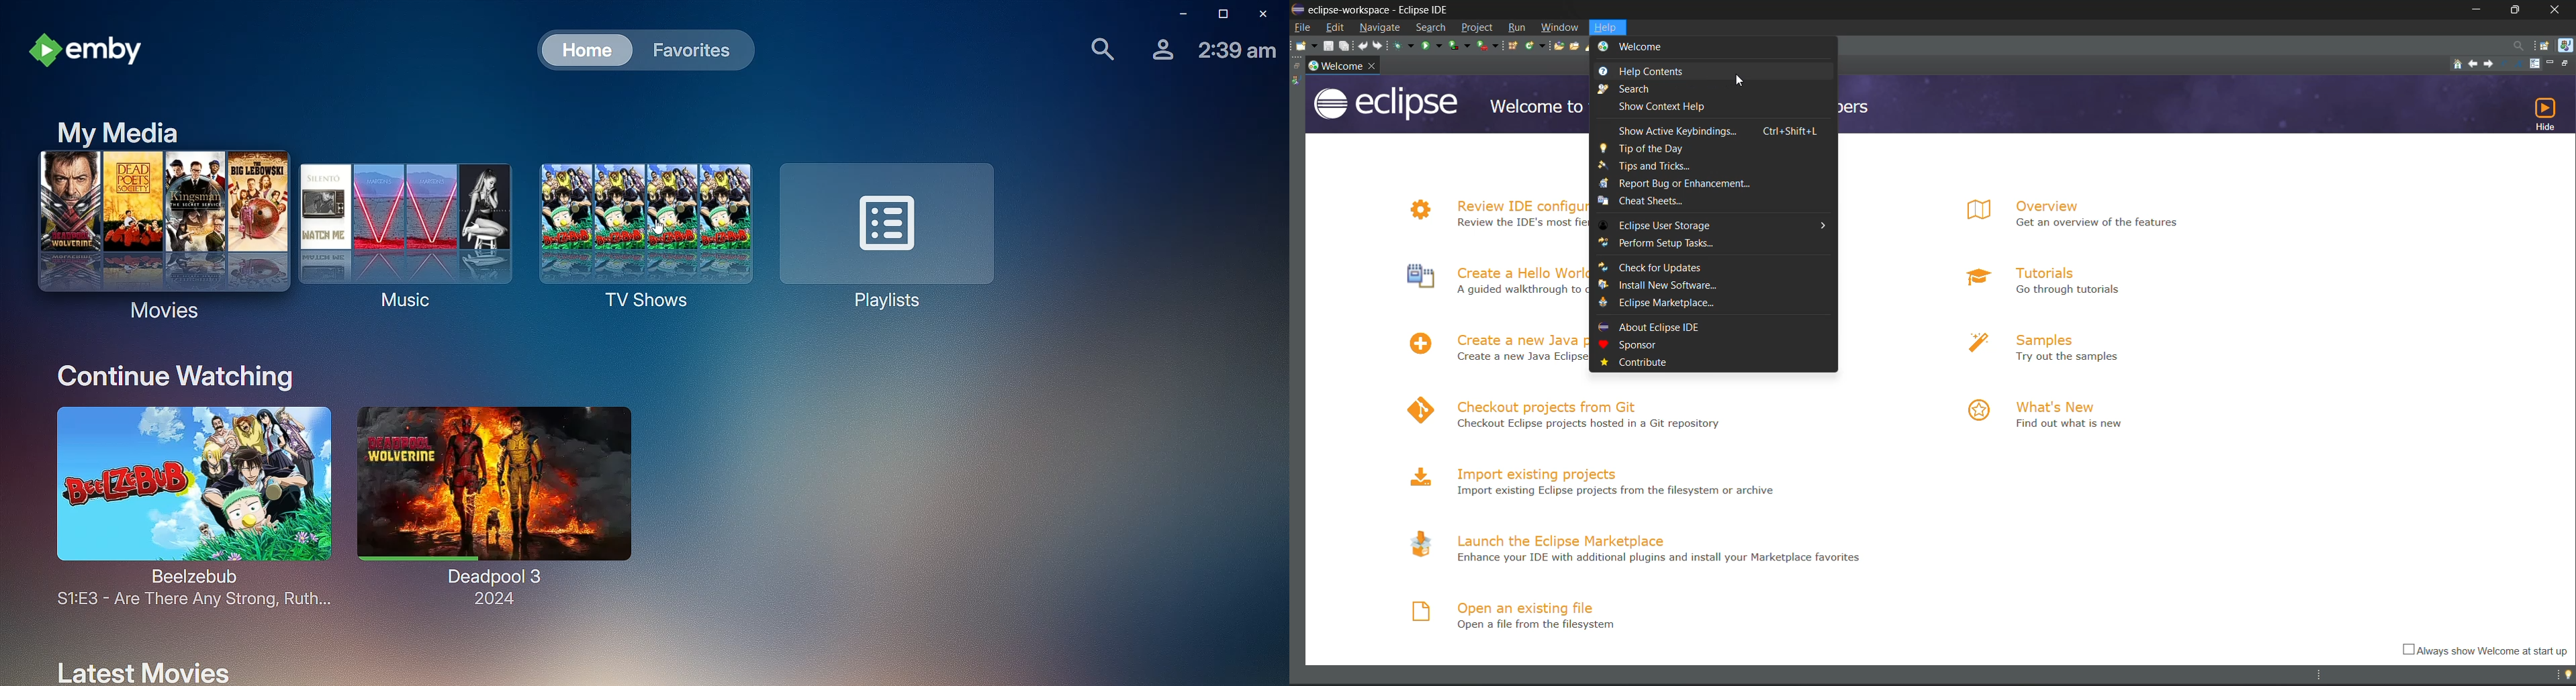  Describe the element at coordinates (1374, 11) in the screenshot. I see `eclipse-workspace-Eclipse IDE` at that location.